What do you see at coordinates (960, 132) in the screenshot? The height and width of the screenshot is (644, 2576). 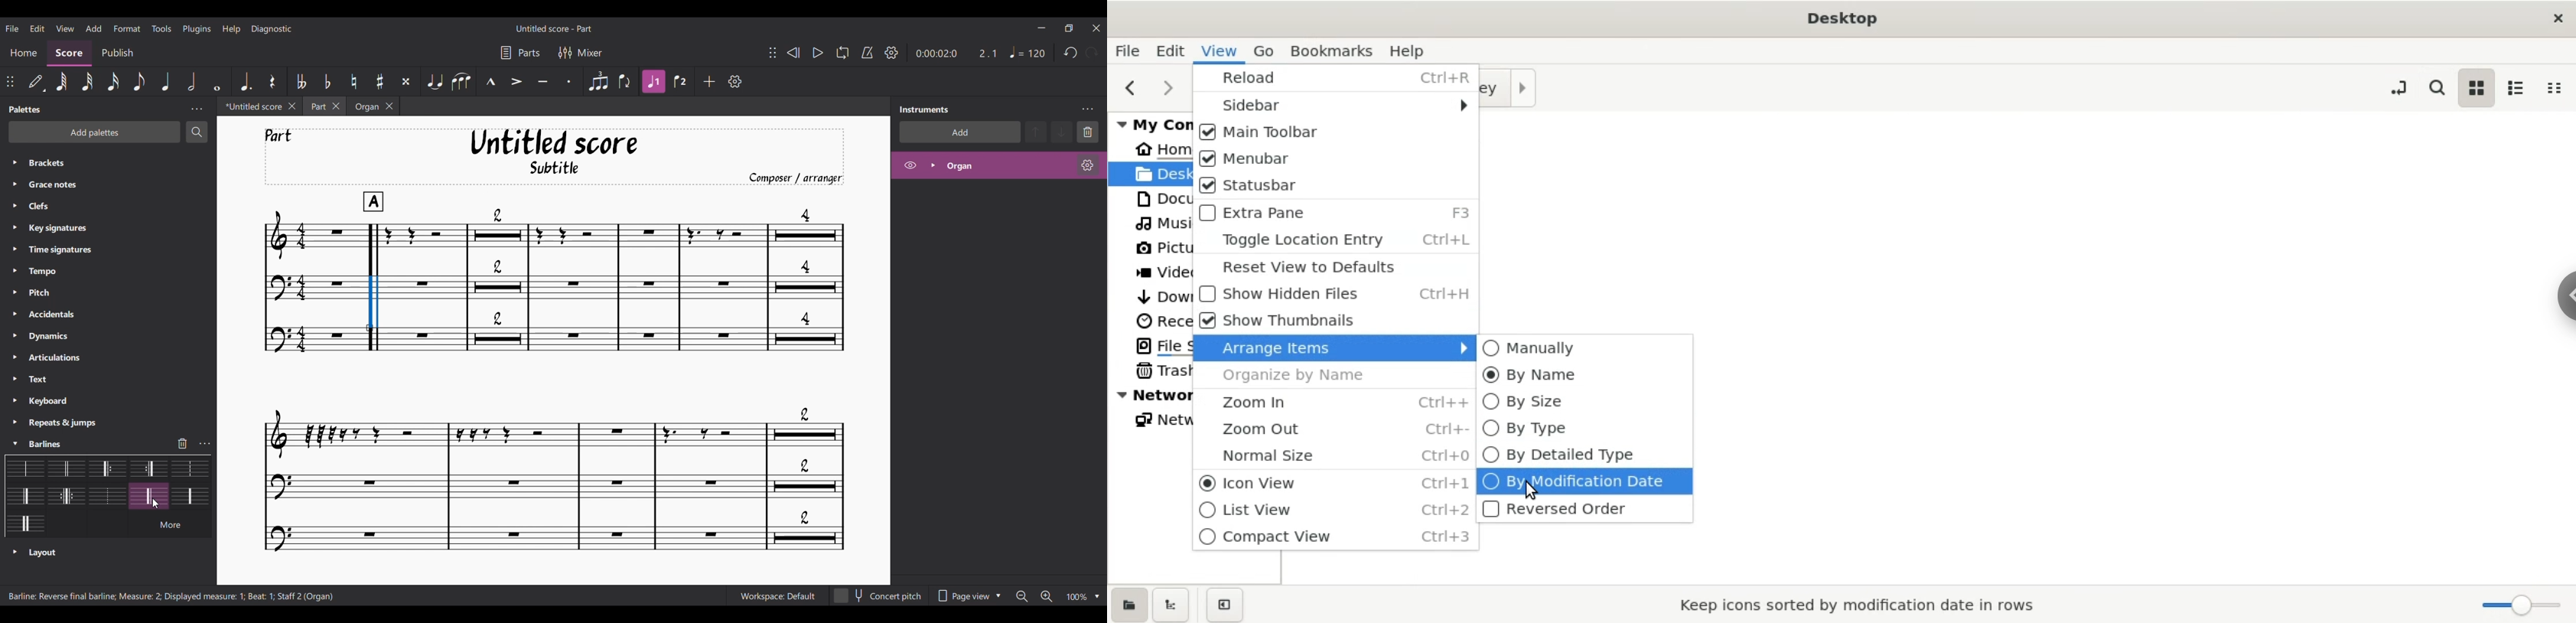 I see `Add instrument` at bounding box center [960, 132].